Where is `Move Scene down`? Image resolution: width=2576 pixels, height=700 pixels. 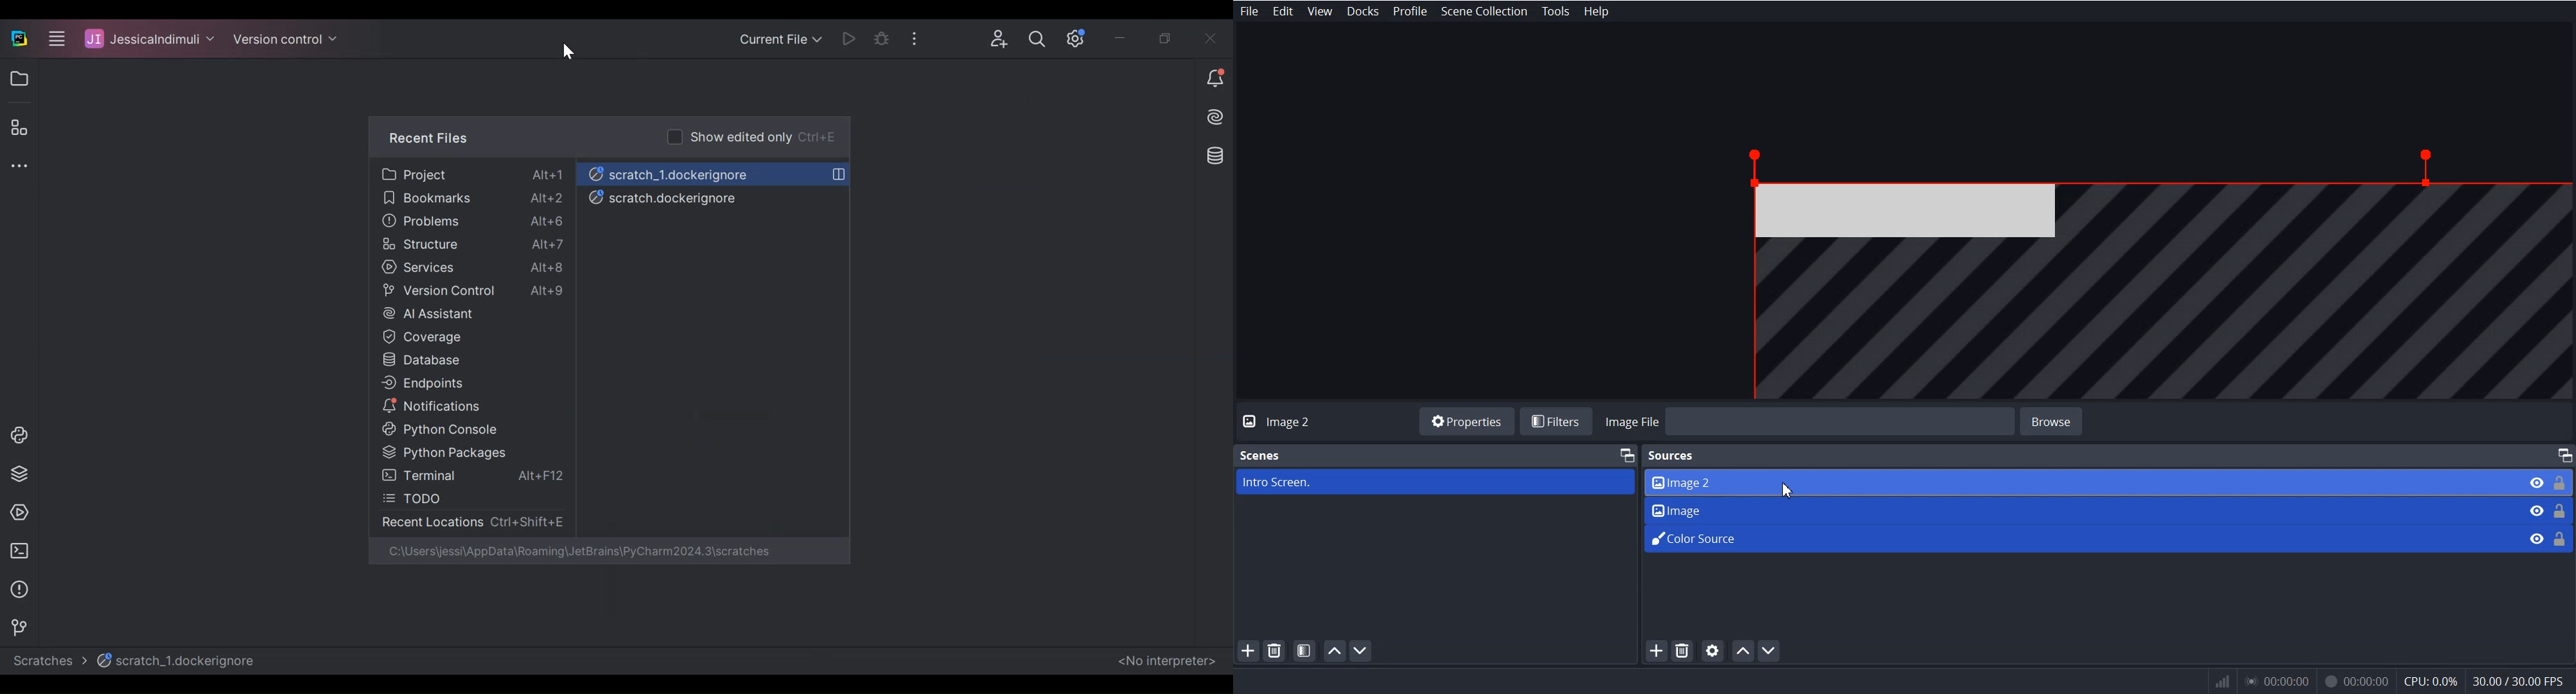
Move Scene down is located at coordinates (1363, 651).